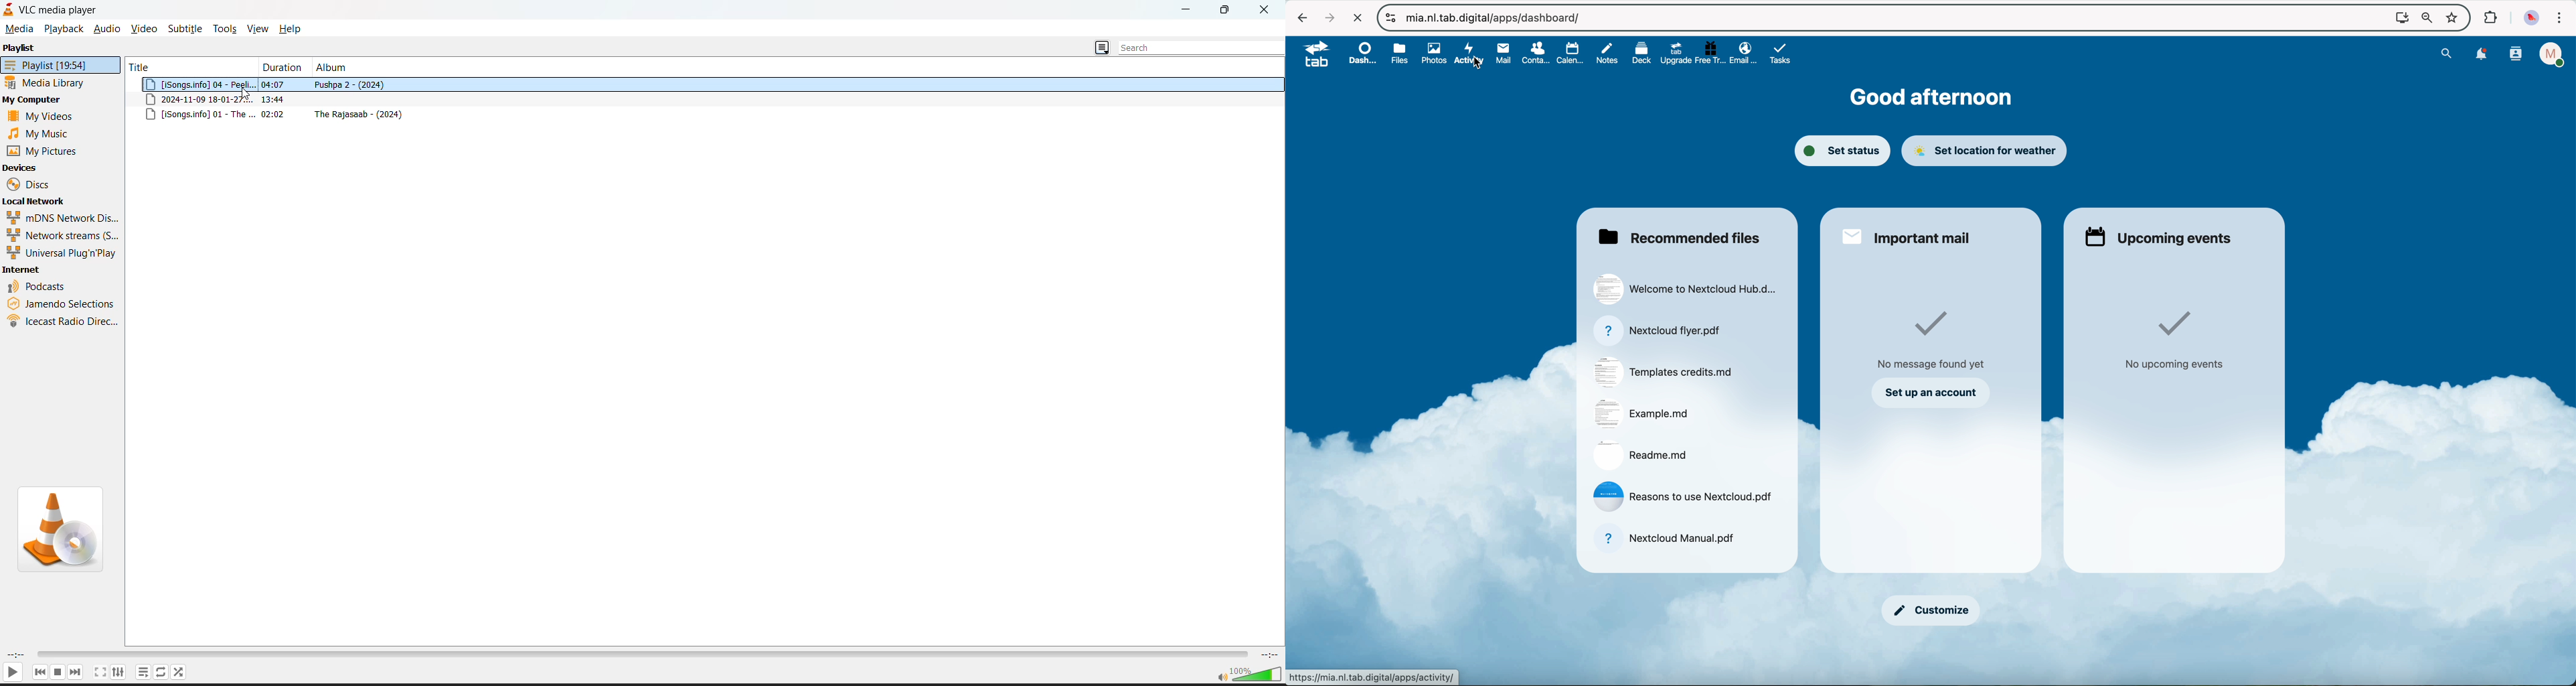 The width and height of the screenshot is (2576, 700). I want to click on file, so click(1685, 291).